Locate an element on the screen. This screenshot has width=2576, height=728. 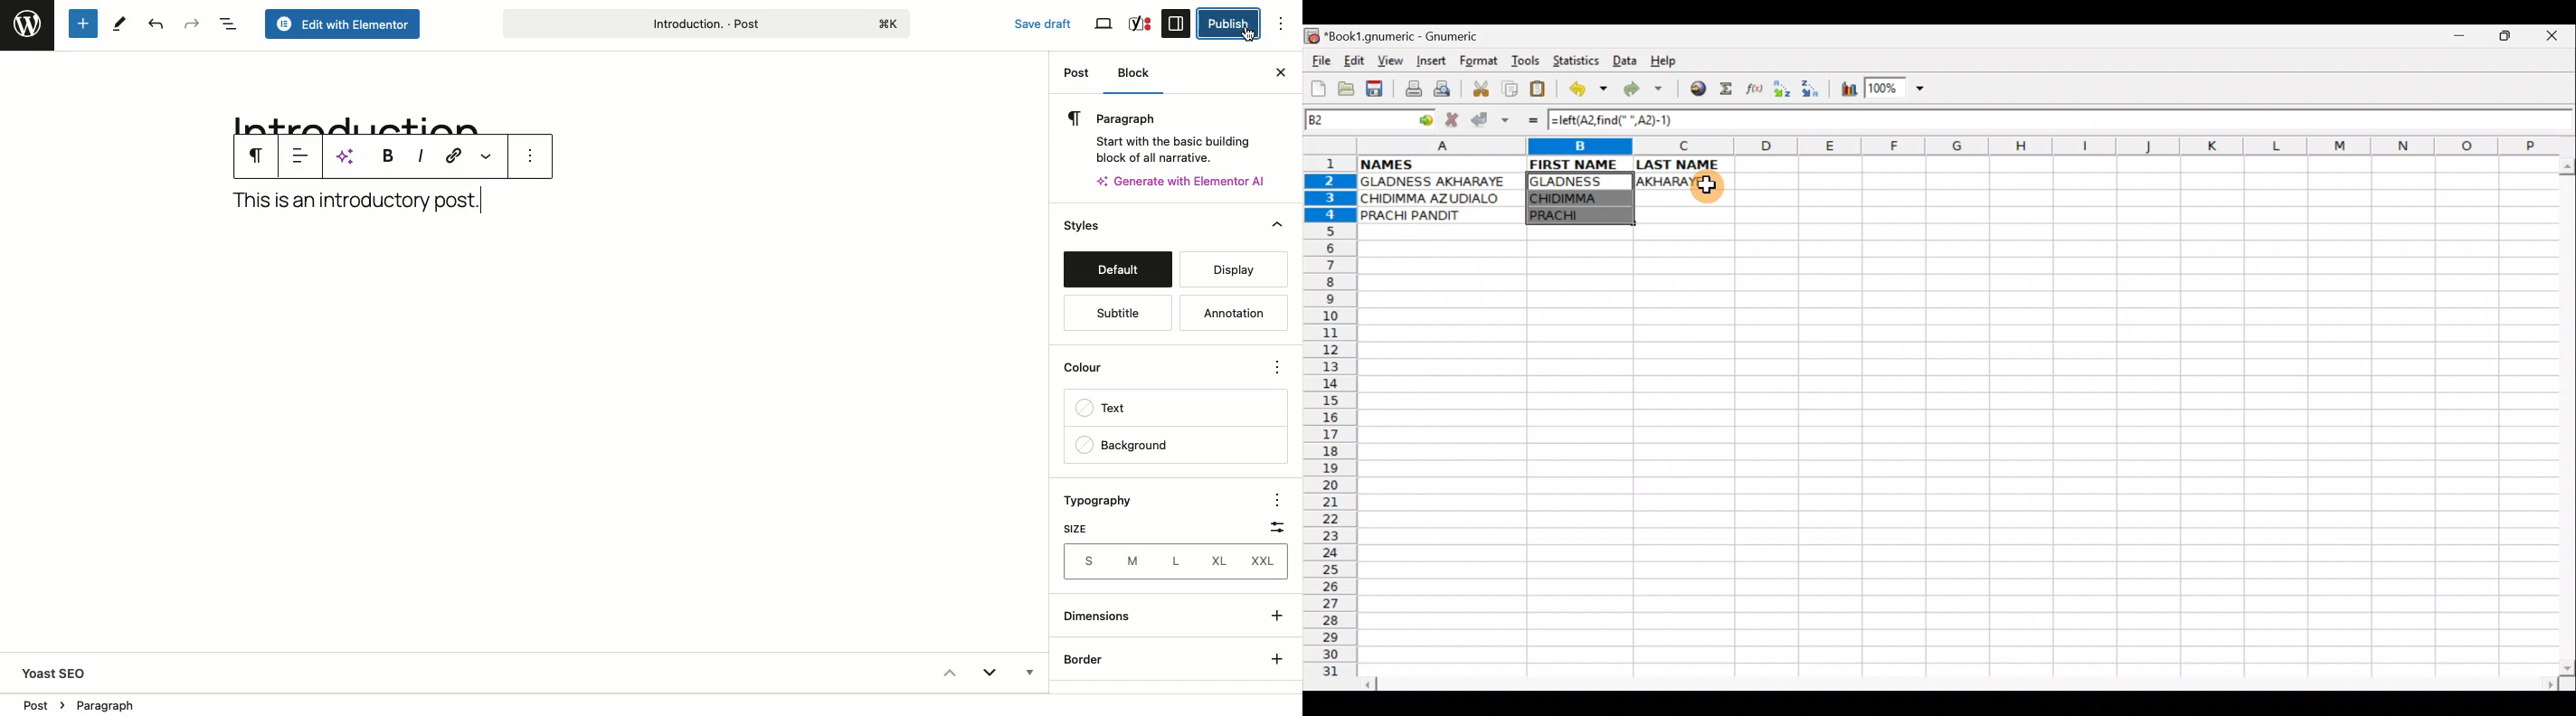
Default is located at coordinates (1117, 271).